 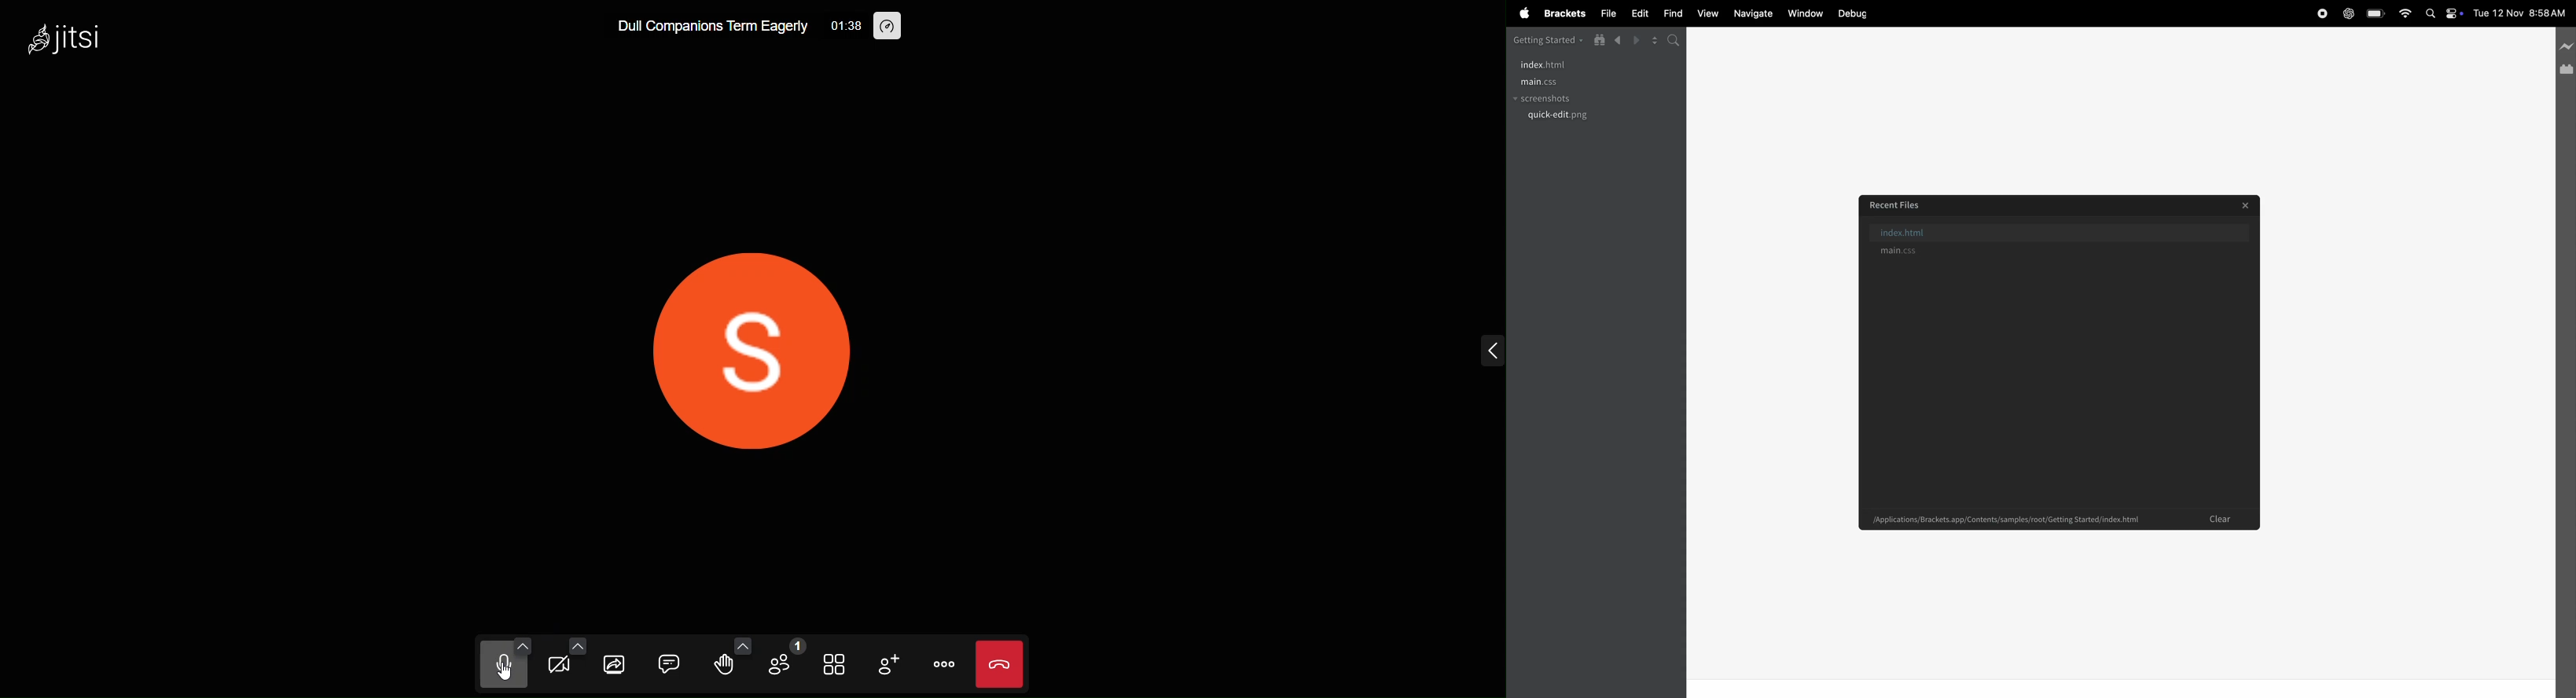 What do you see at coordinates (2524, 11) in the screenshot?
I see `Tue 12 Nov 8:58 AM` at bounding box center [2524, 11].